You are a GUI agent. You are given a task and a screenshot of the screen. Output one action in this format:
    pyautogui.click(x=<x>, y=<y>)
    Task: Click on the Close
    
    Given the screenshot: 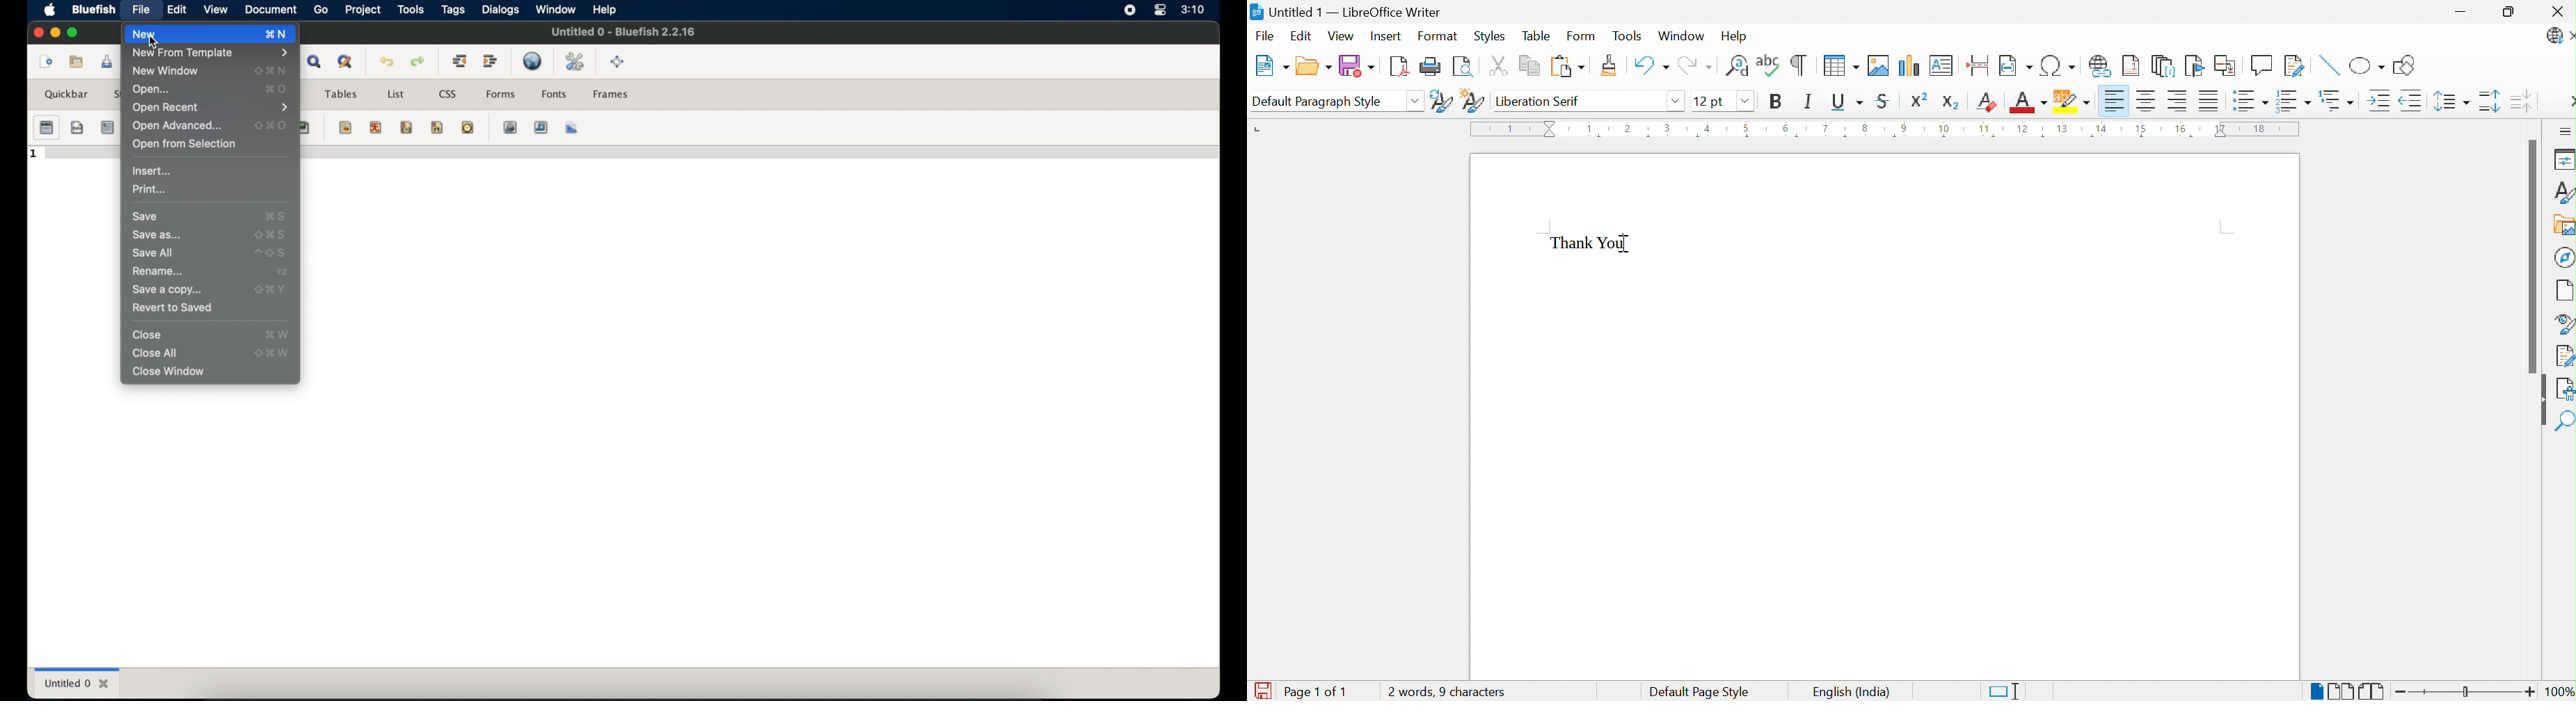 What is the action you would take?
    pyautogui.click(x=2555, y=10)
    